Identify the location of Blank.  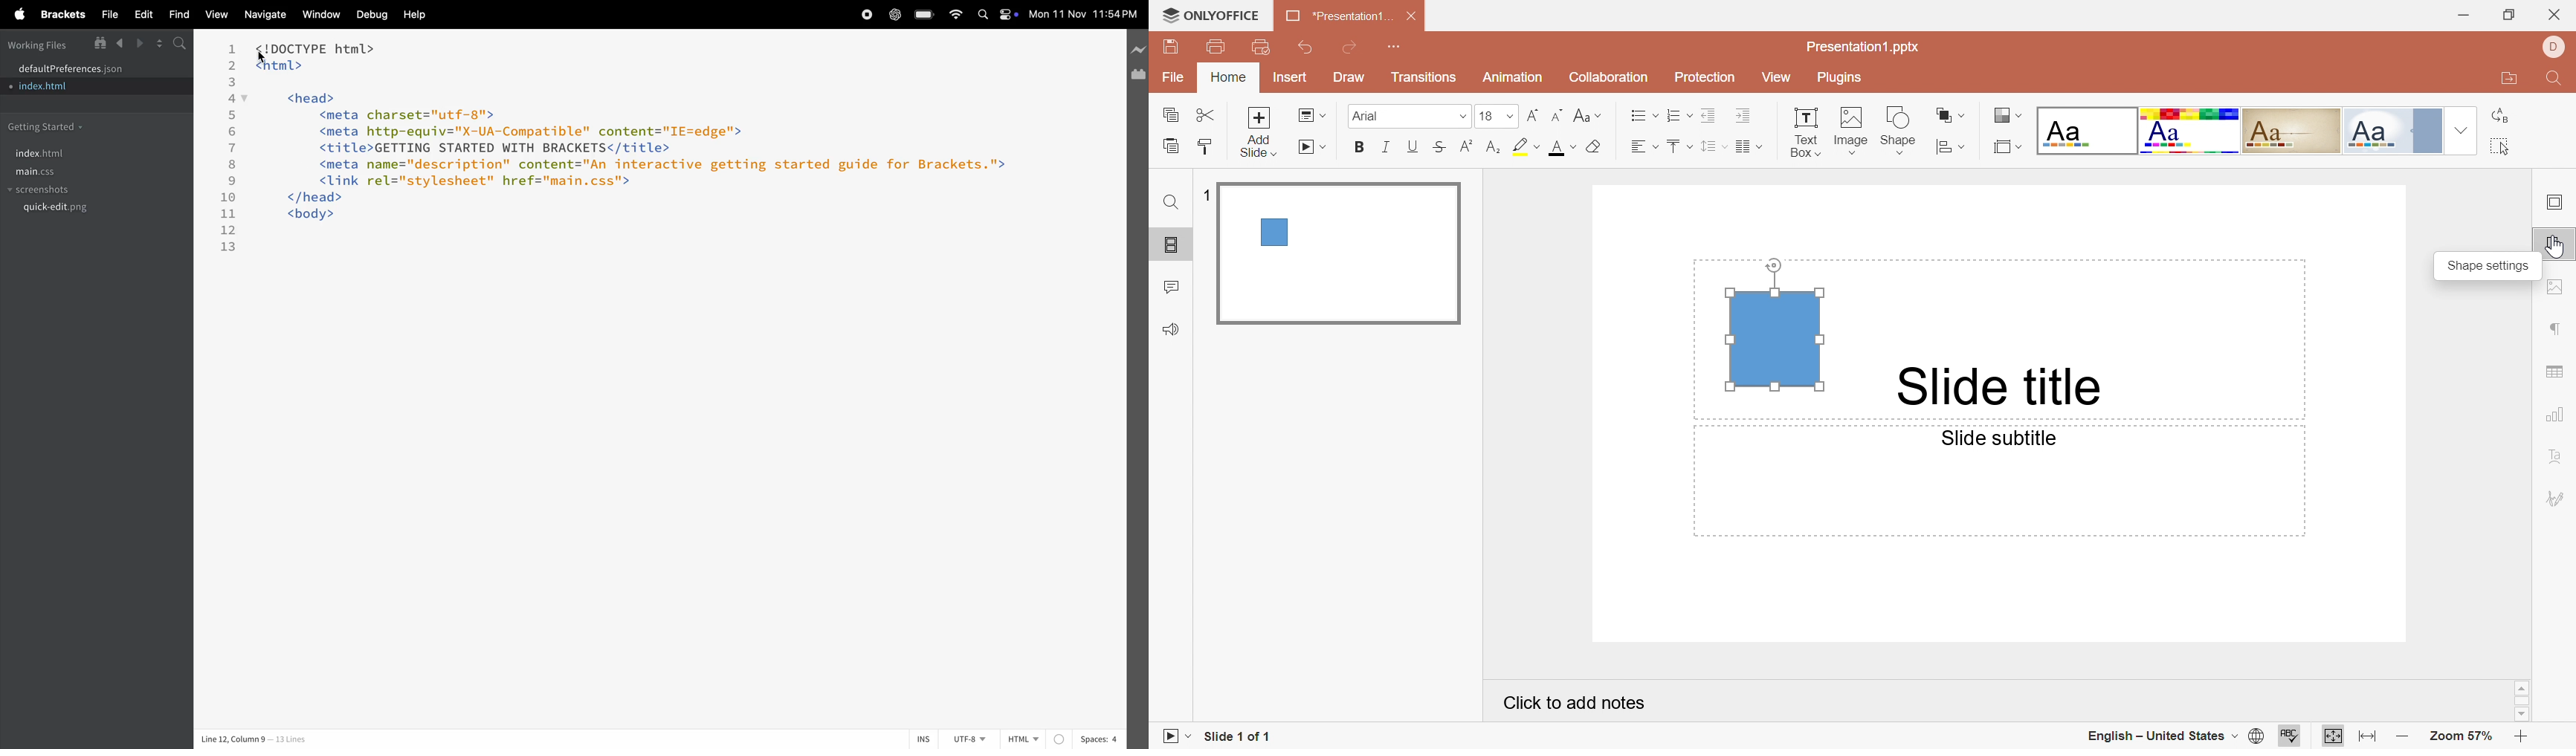
(2086, 132).